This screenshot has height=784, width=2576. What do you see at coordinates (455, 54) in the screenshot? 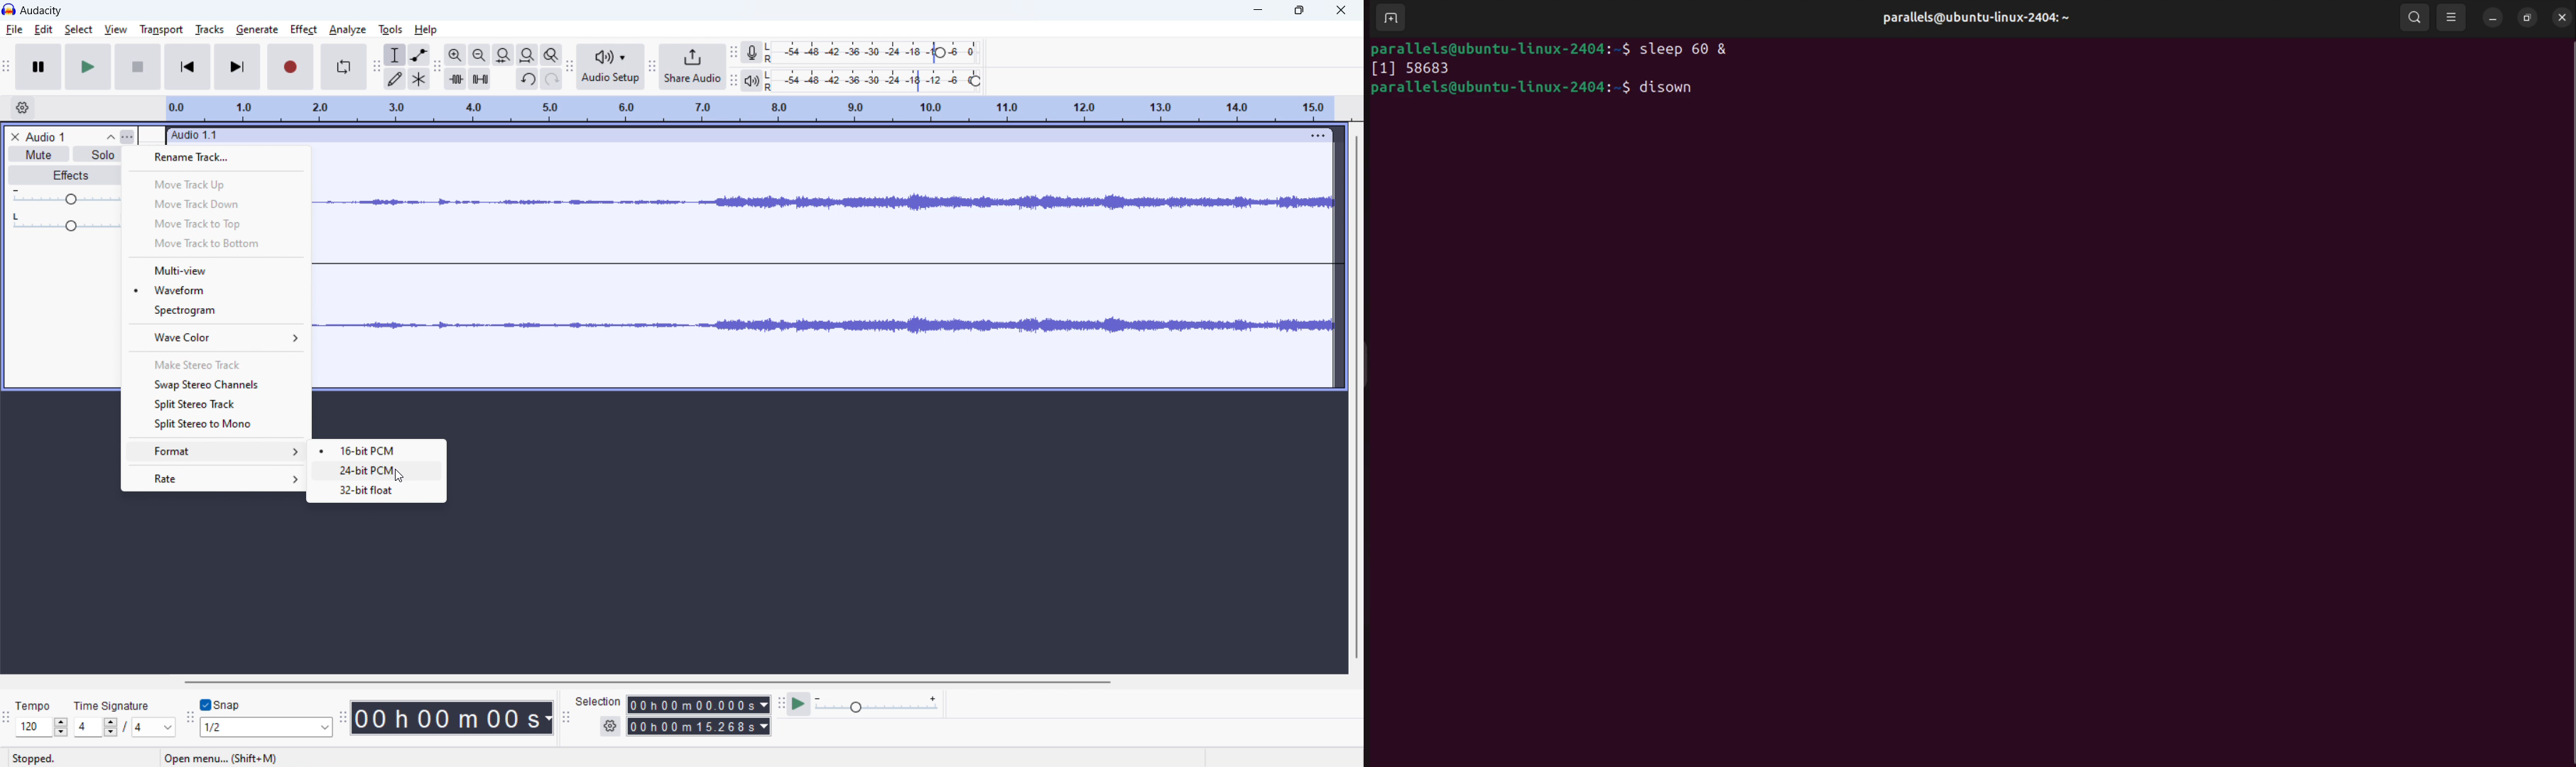
I see `zoom in` at bounding box center [455, 54].